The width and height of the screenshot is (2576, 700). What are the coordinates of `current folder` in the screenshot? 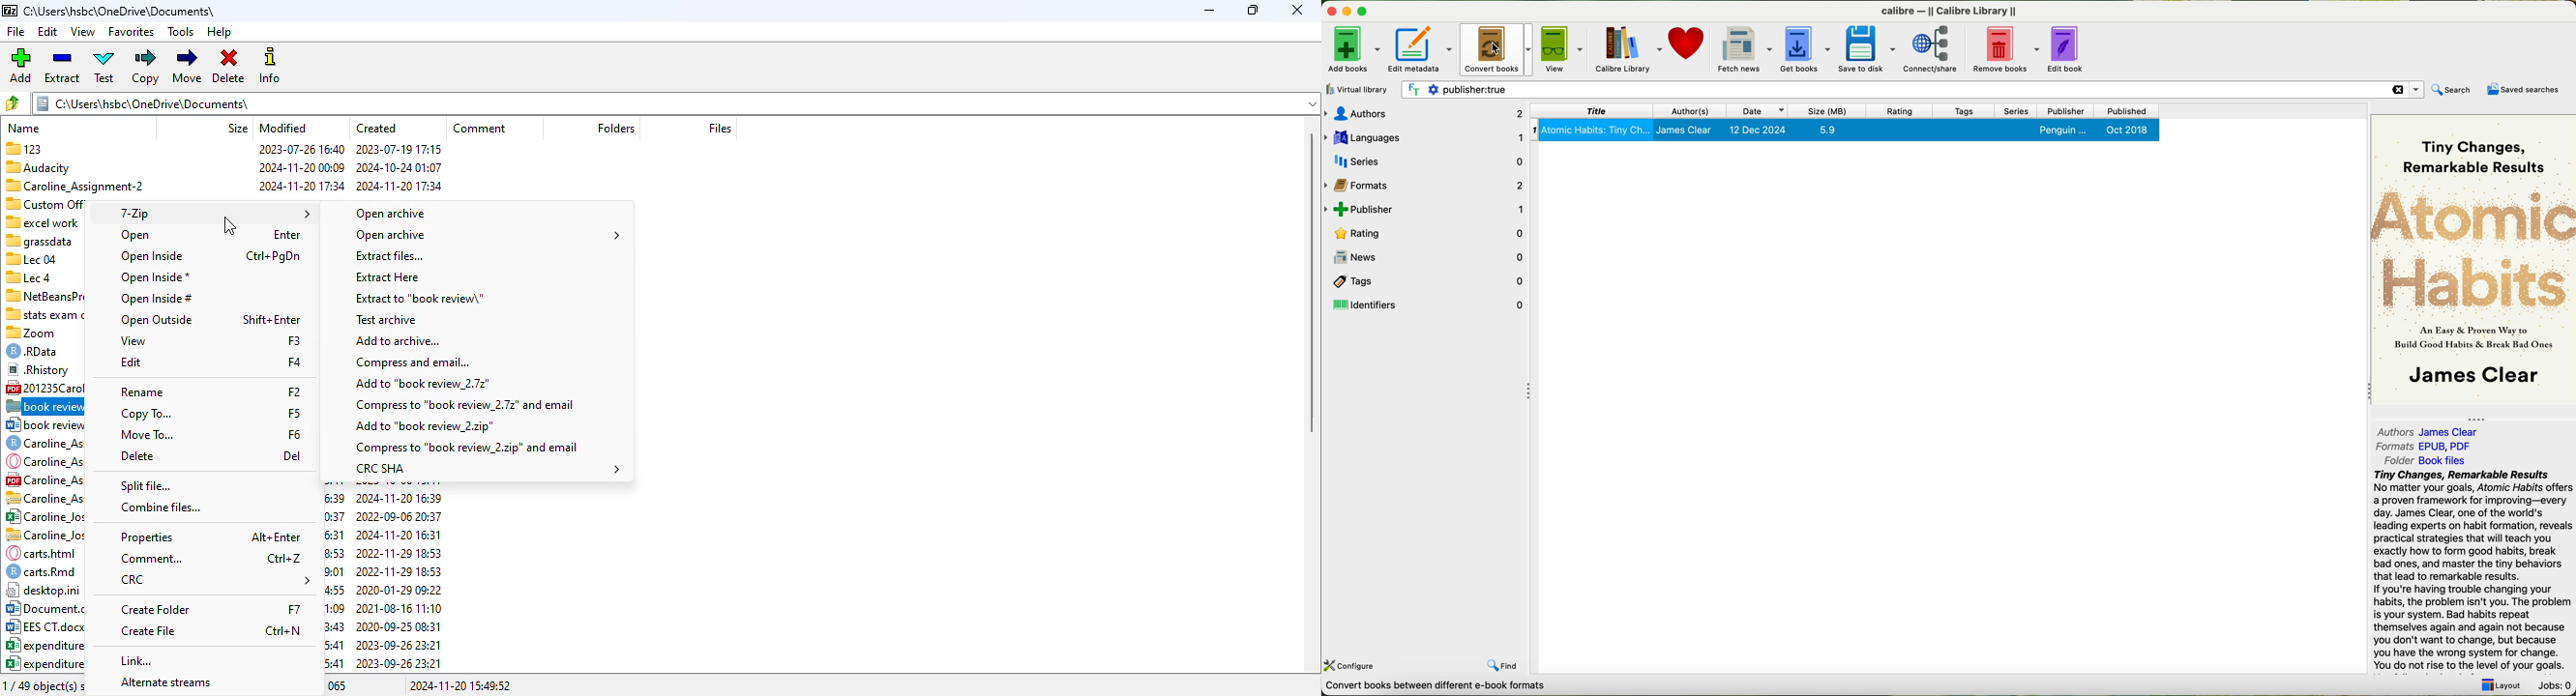 It's located at (675, 102).